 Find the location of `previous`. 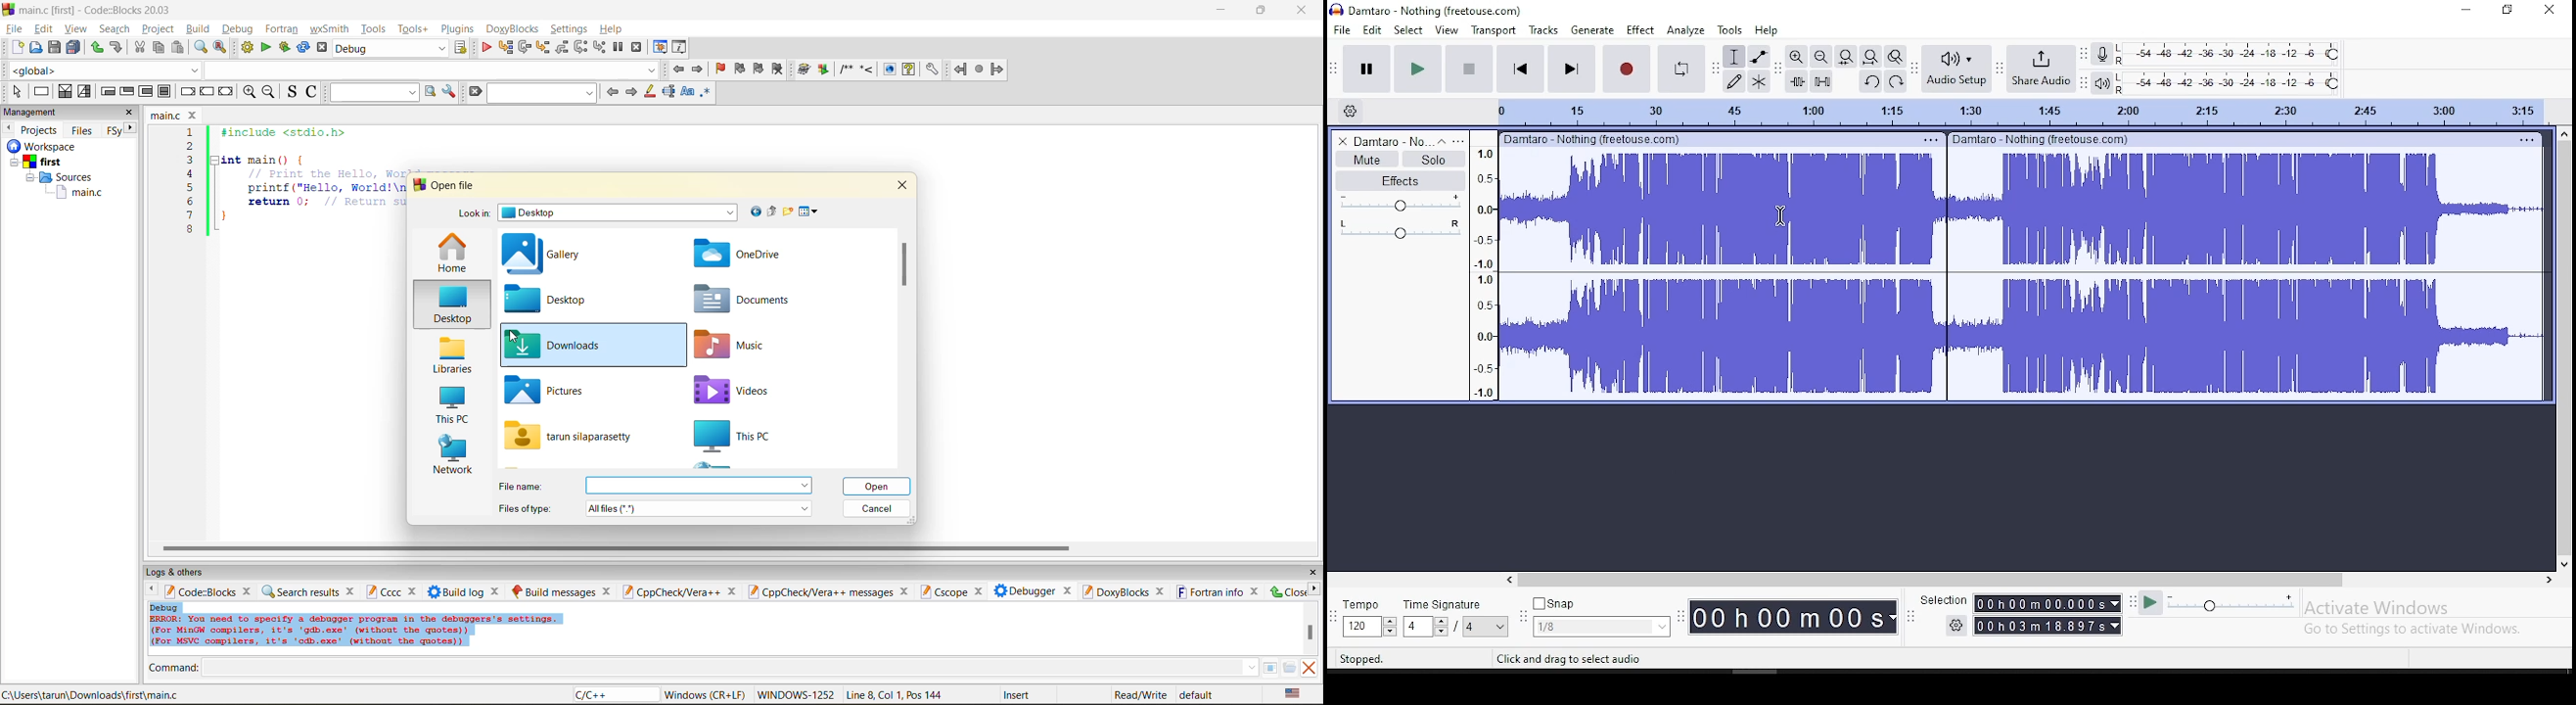

previous is located at coordinates (8, 128).